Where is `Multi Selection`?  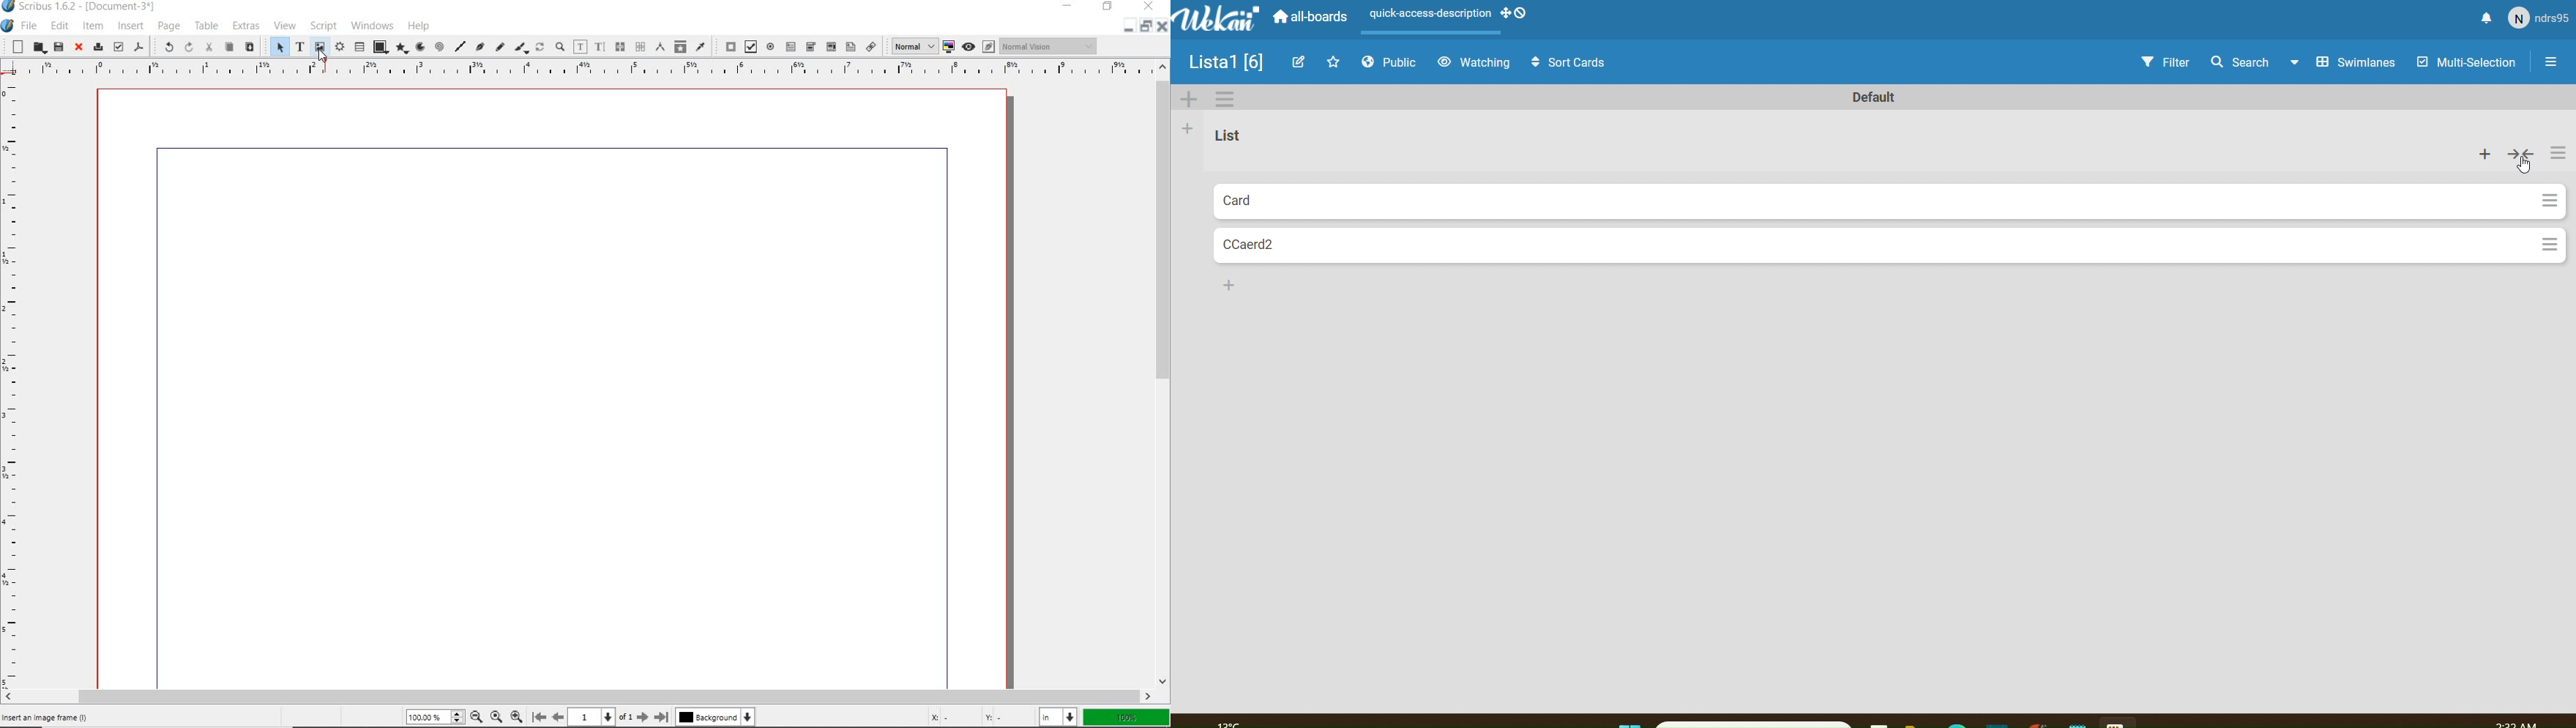 Multi Selection is located at coordinates (2476, 64).